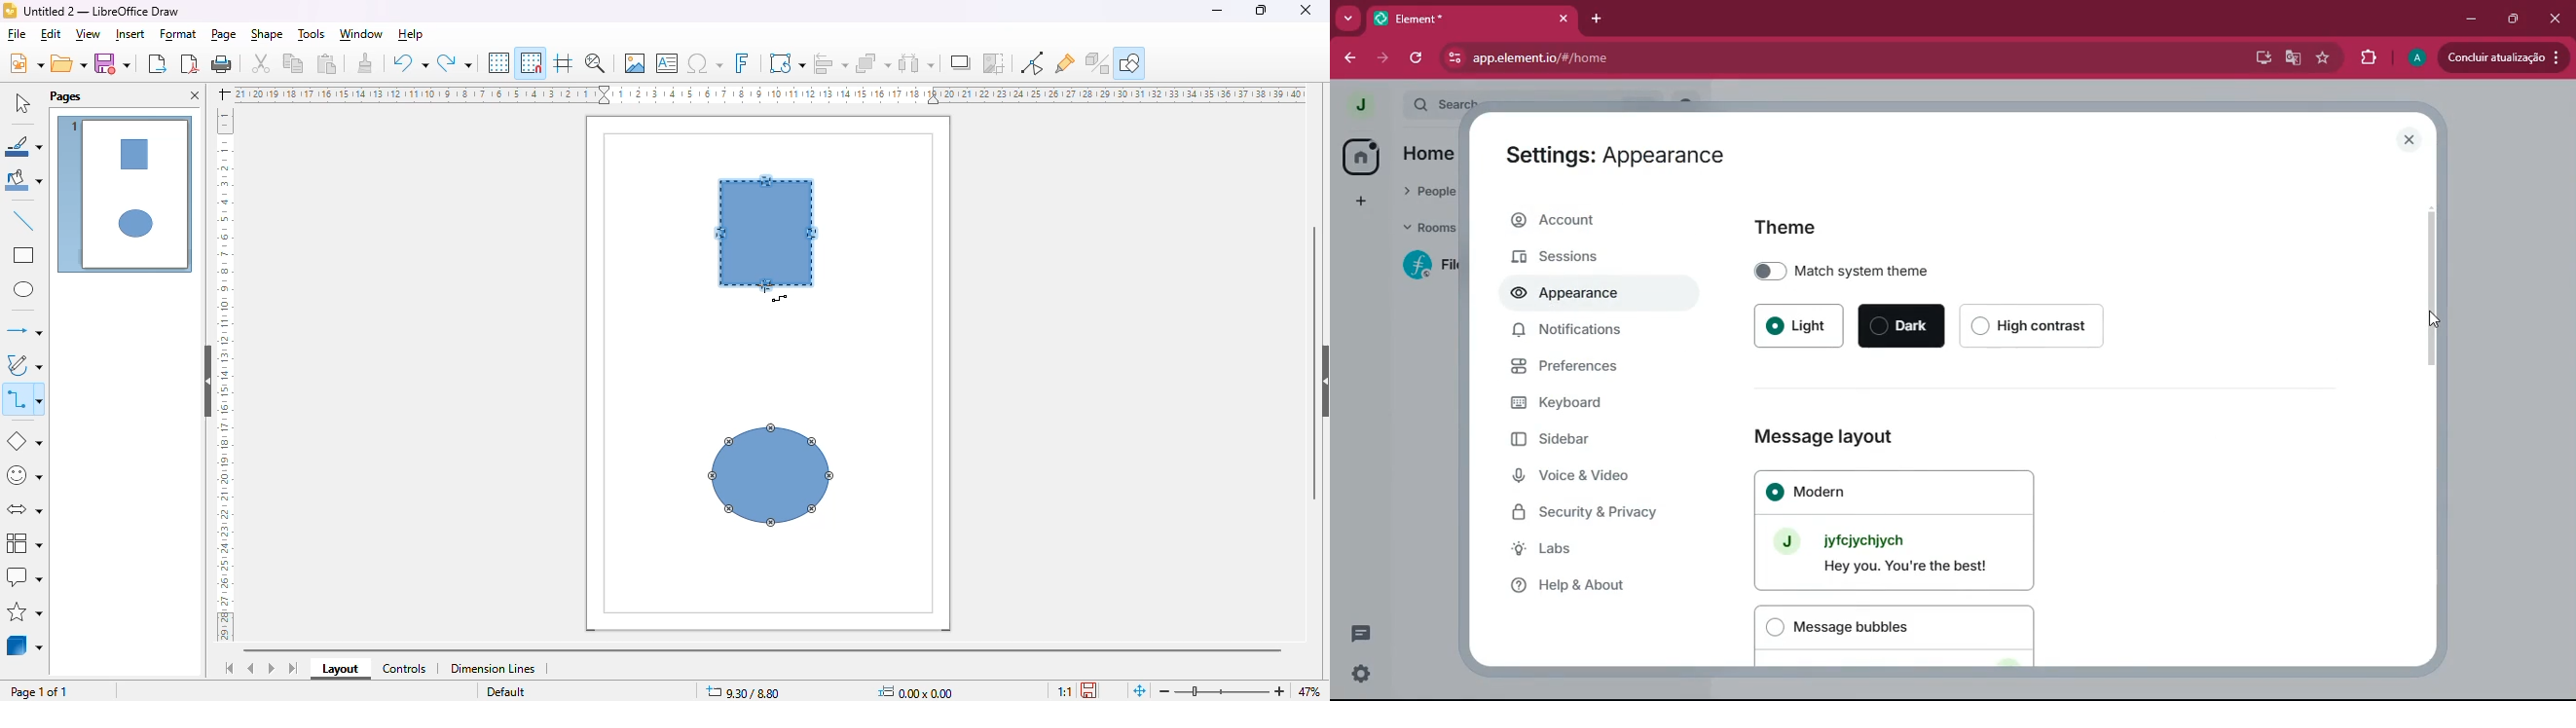  What do you see at coordinates (1365, 199) in the screenshot?
I see `add` at bounding box center [1365, 199].